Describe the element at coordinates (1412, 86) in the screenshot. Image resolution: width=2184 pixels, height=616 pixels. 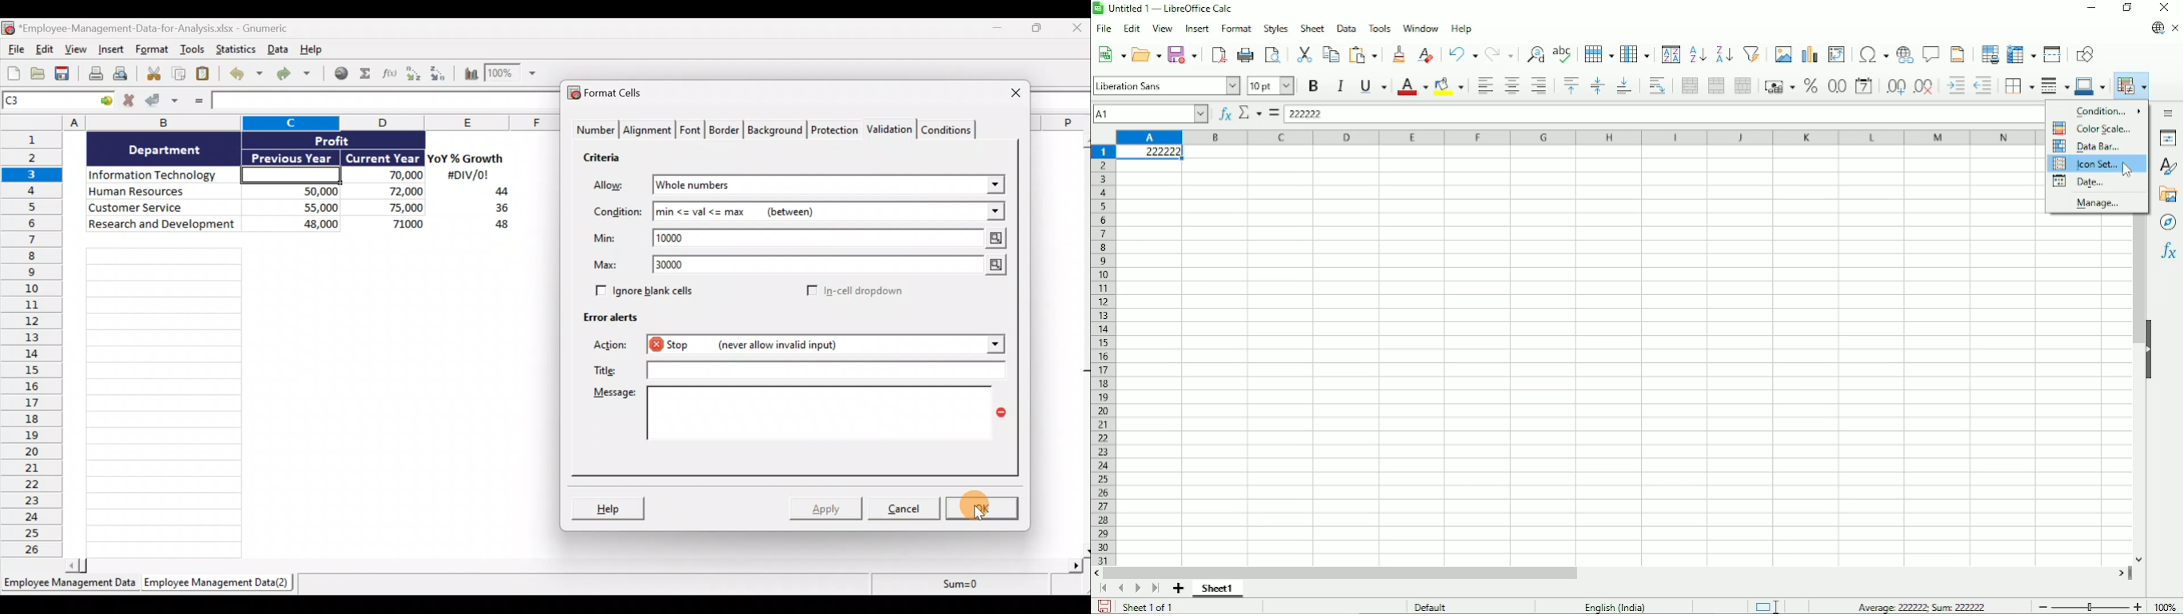
I see `Text color` at that location.